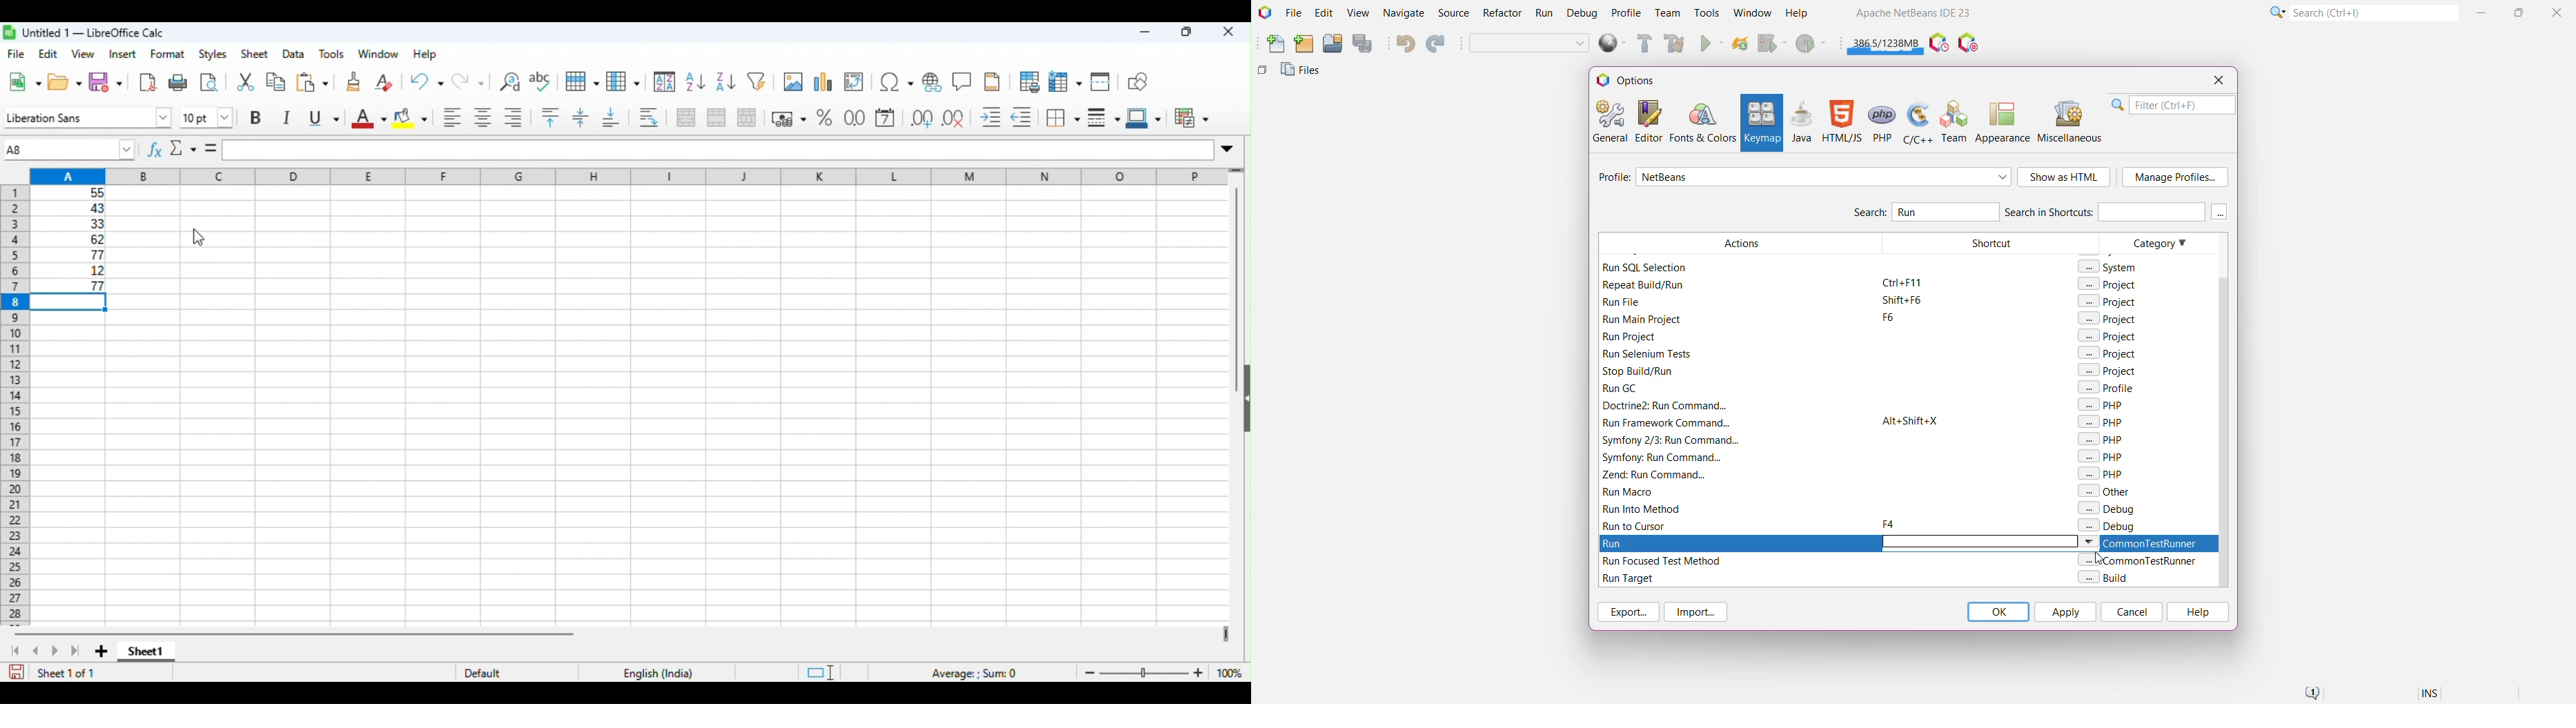 This screenshot has height=728, width=2576. I want to click on vertical scroll bar, so click(1236, 287).